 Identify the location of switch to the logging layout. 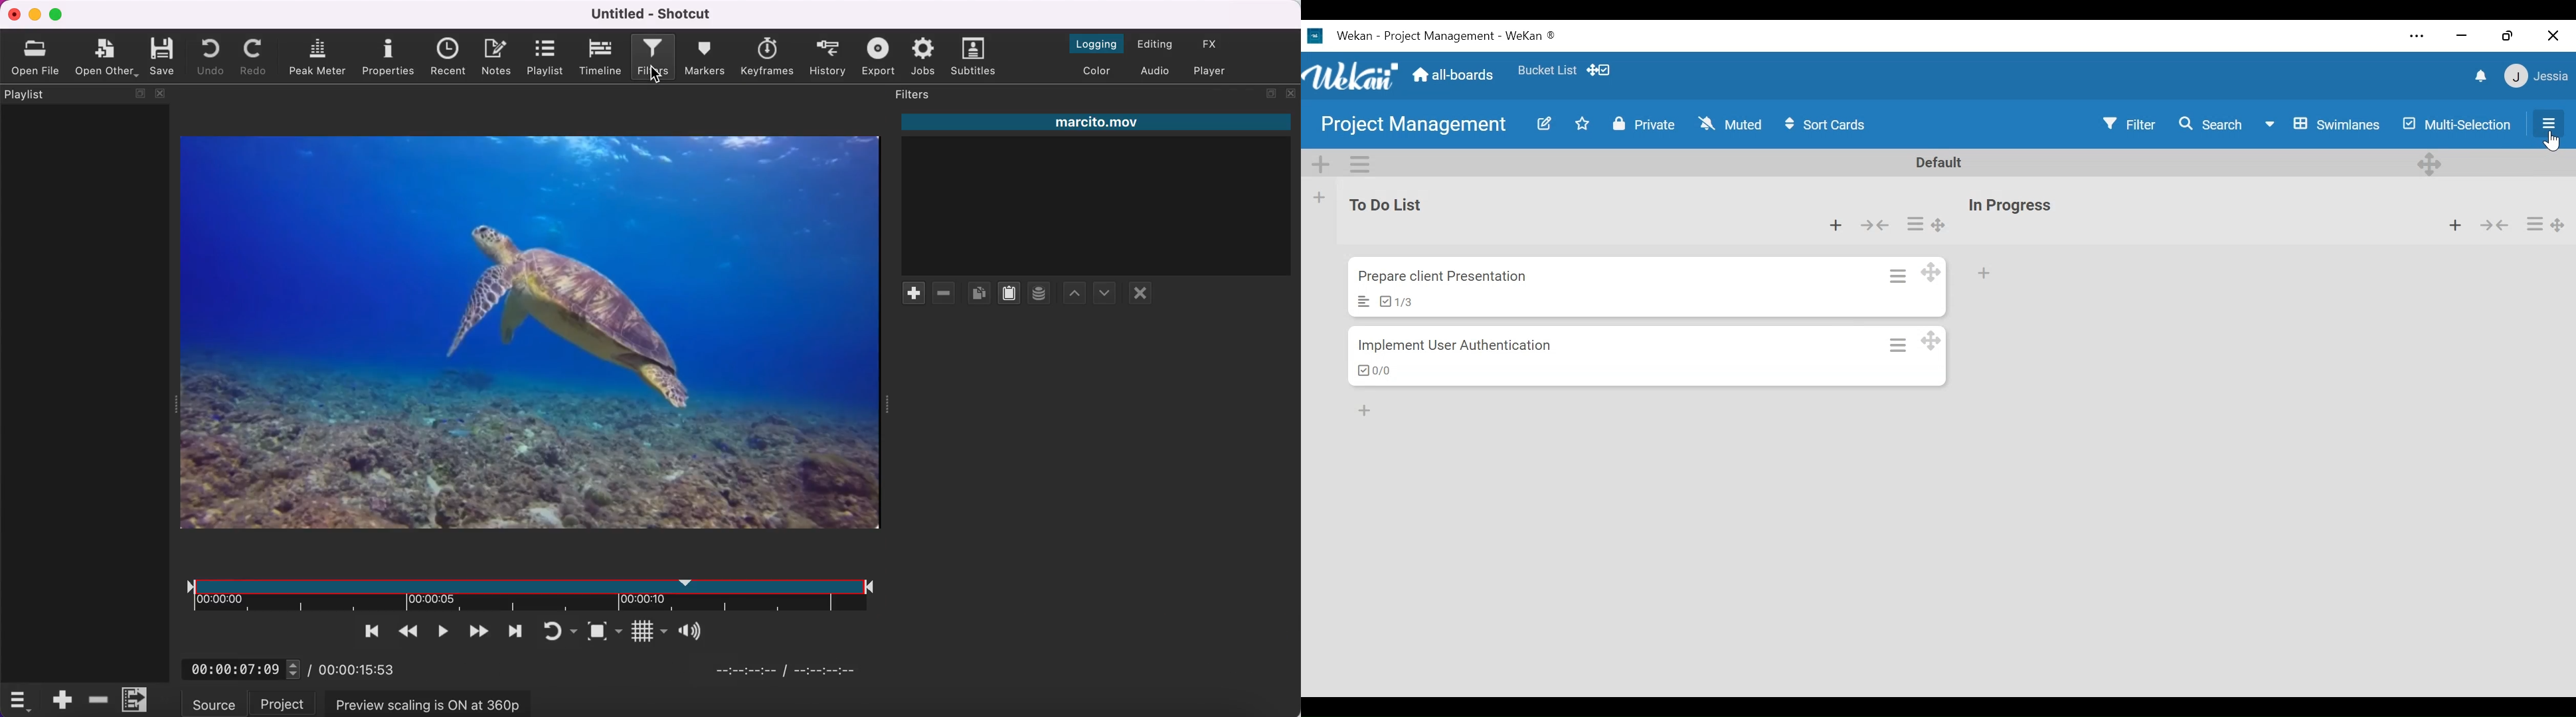
(1087, 43).